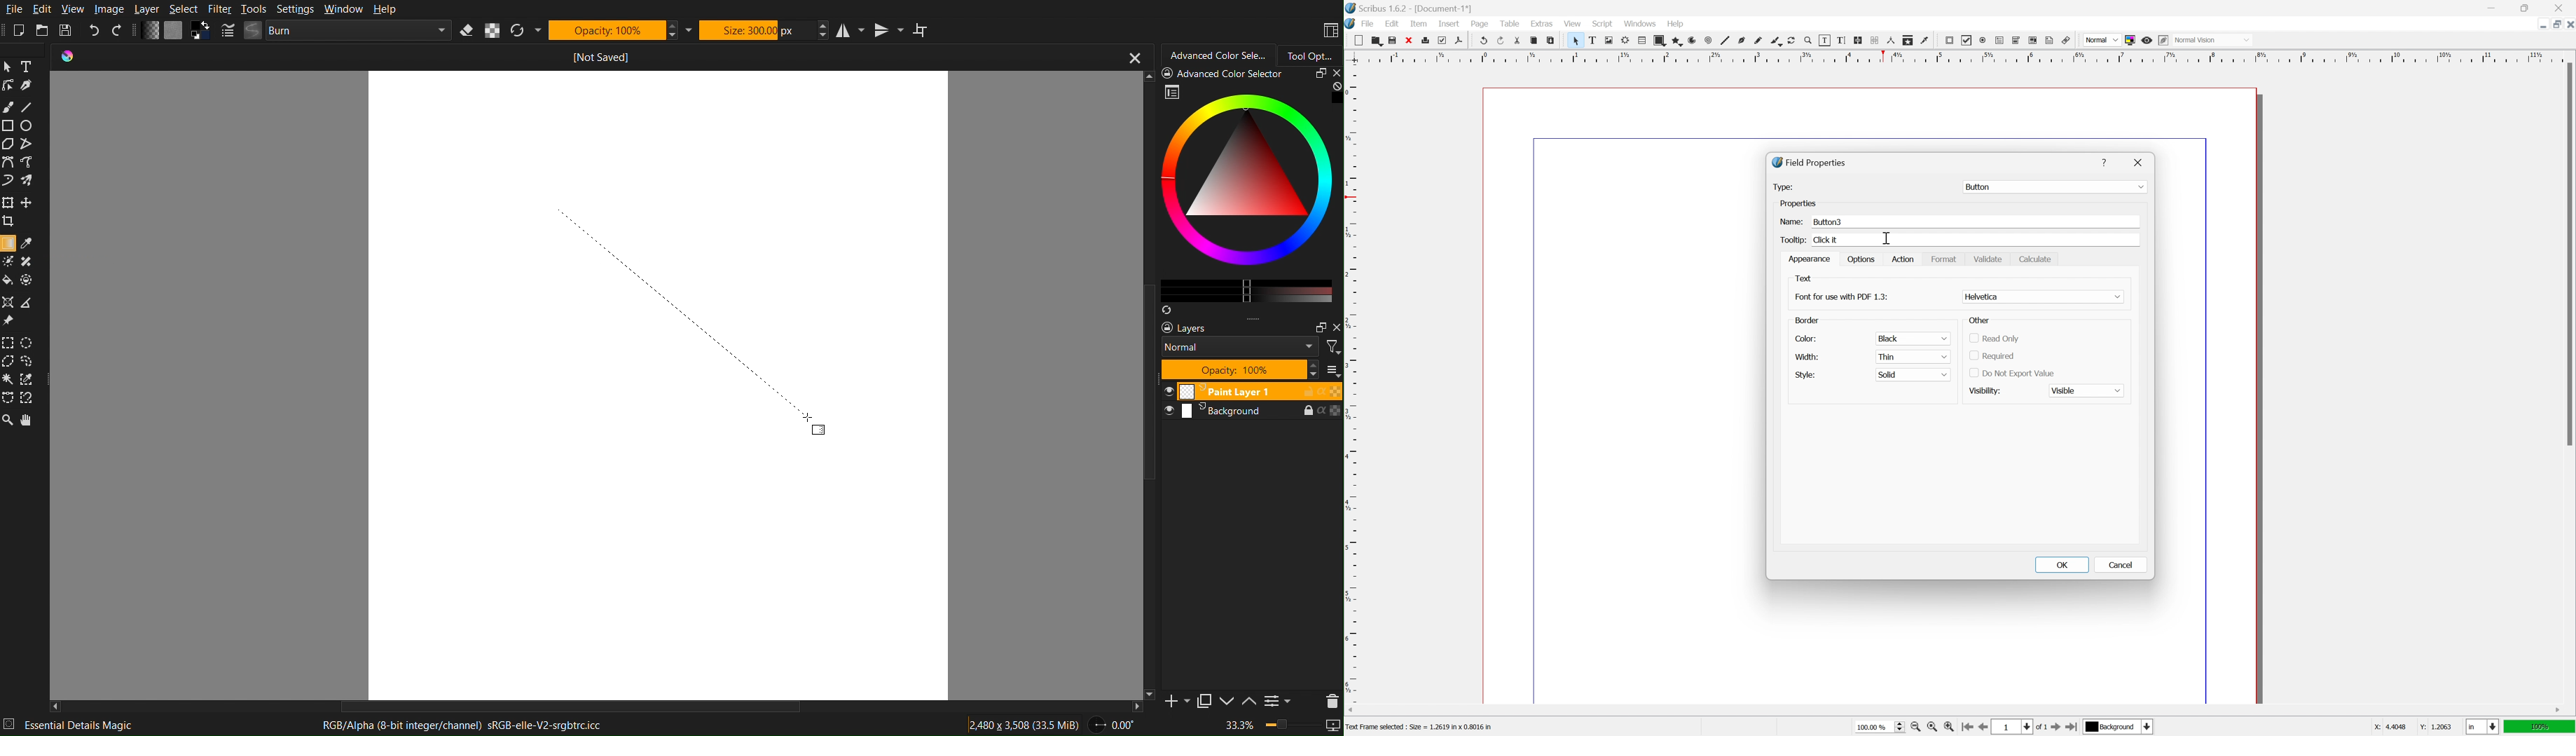  Describe the element at coordinates (1916, 728) in the screenshot. I see `zoom out` at that location.